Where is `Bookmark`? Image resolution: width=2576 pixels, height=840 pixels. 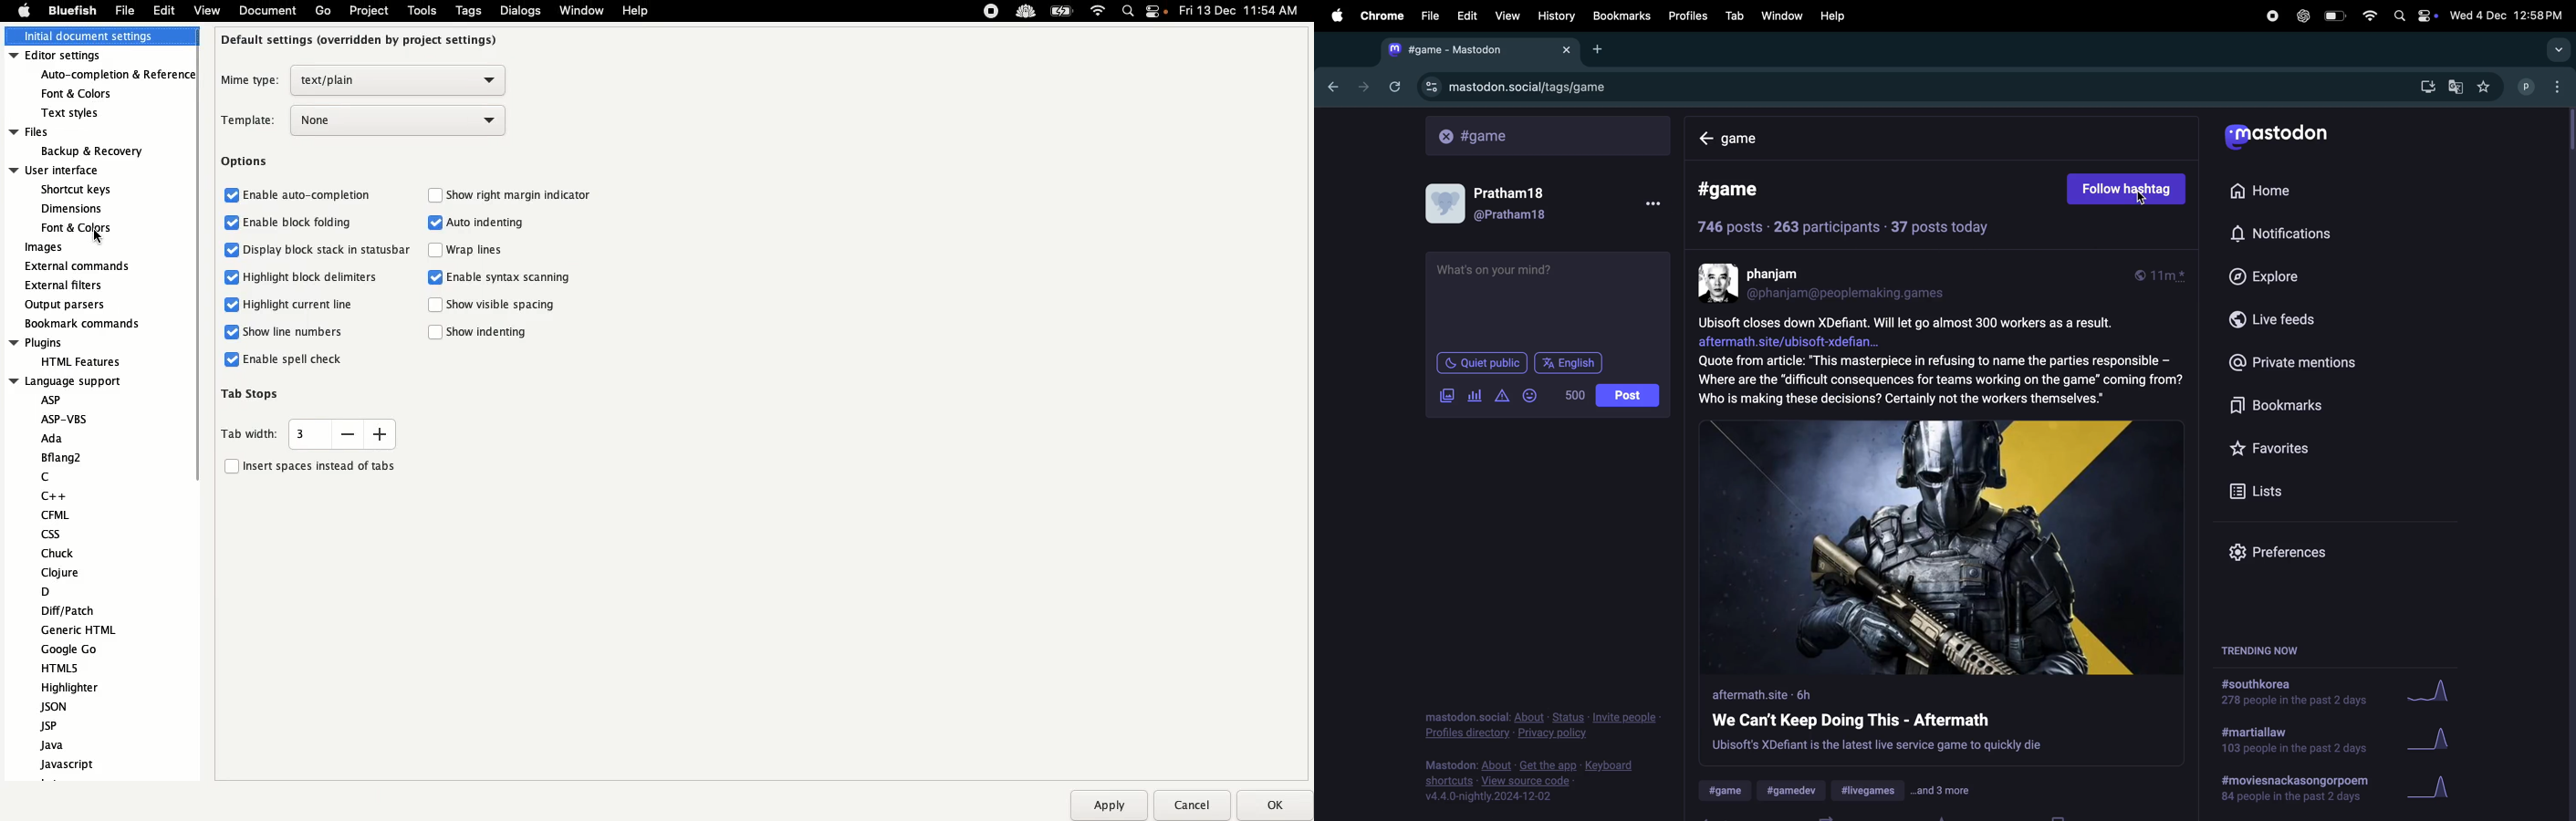 Bookmark is located at coordinates (1623, 16).